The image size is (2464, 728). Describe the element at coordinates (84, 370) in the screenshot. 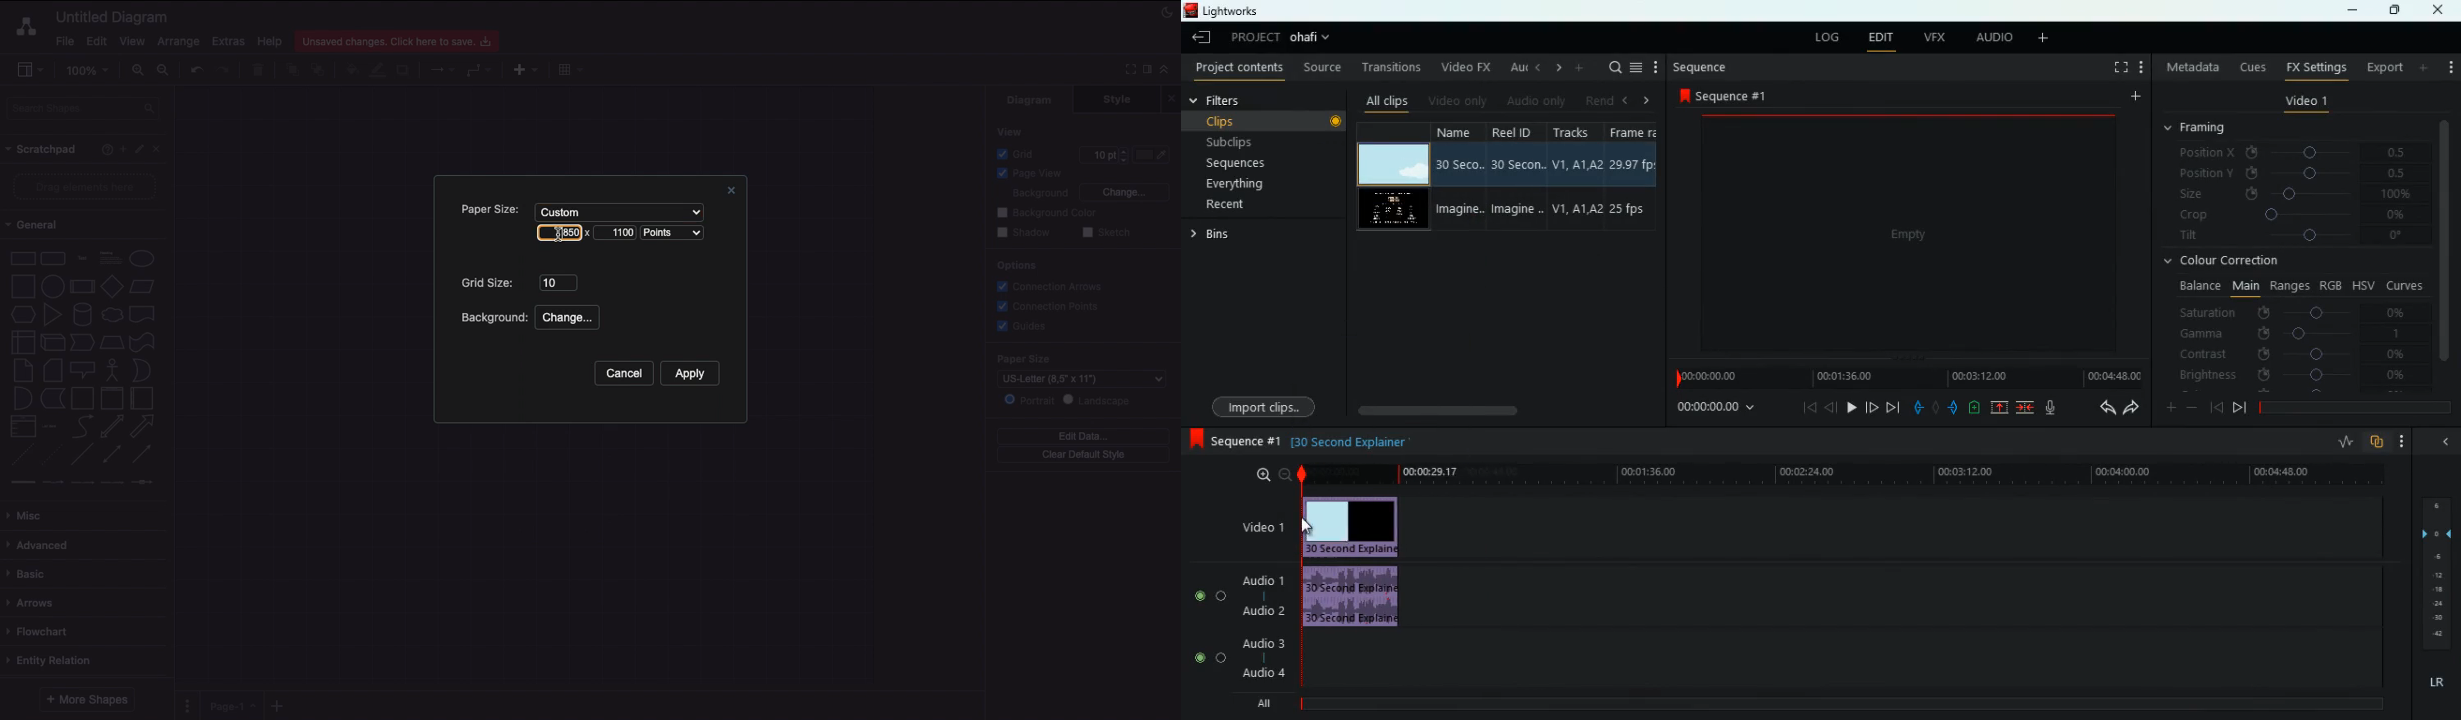

I see `Callout` at that location.